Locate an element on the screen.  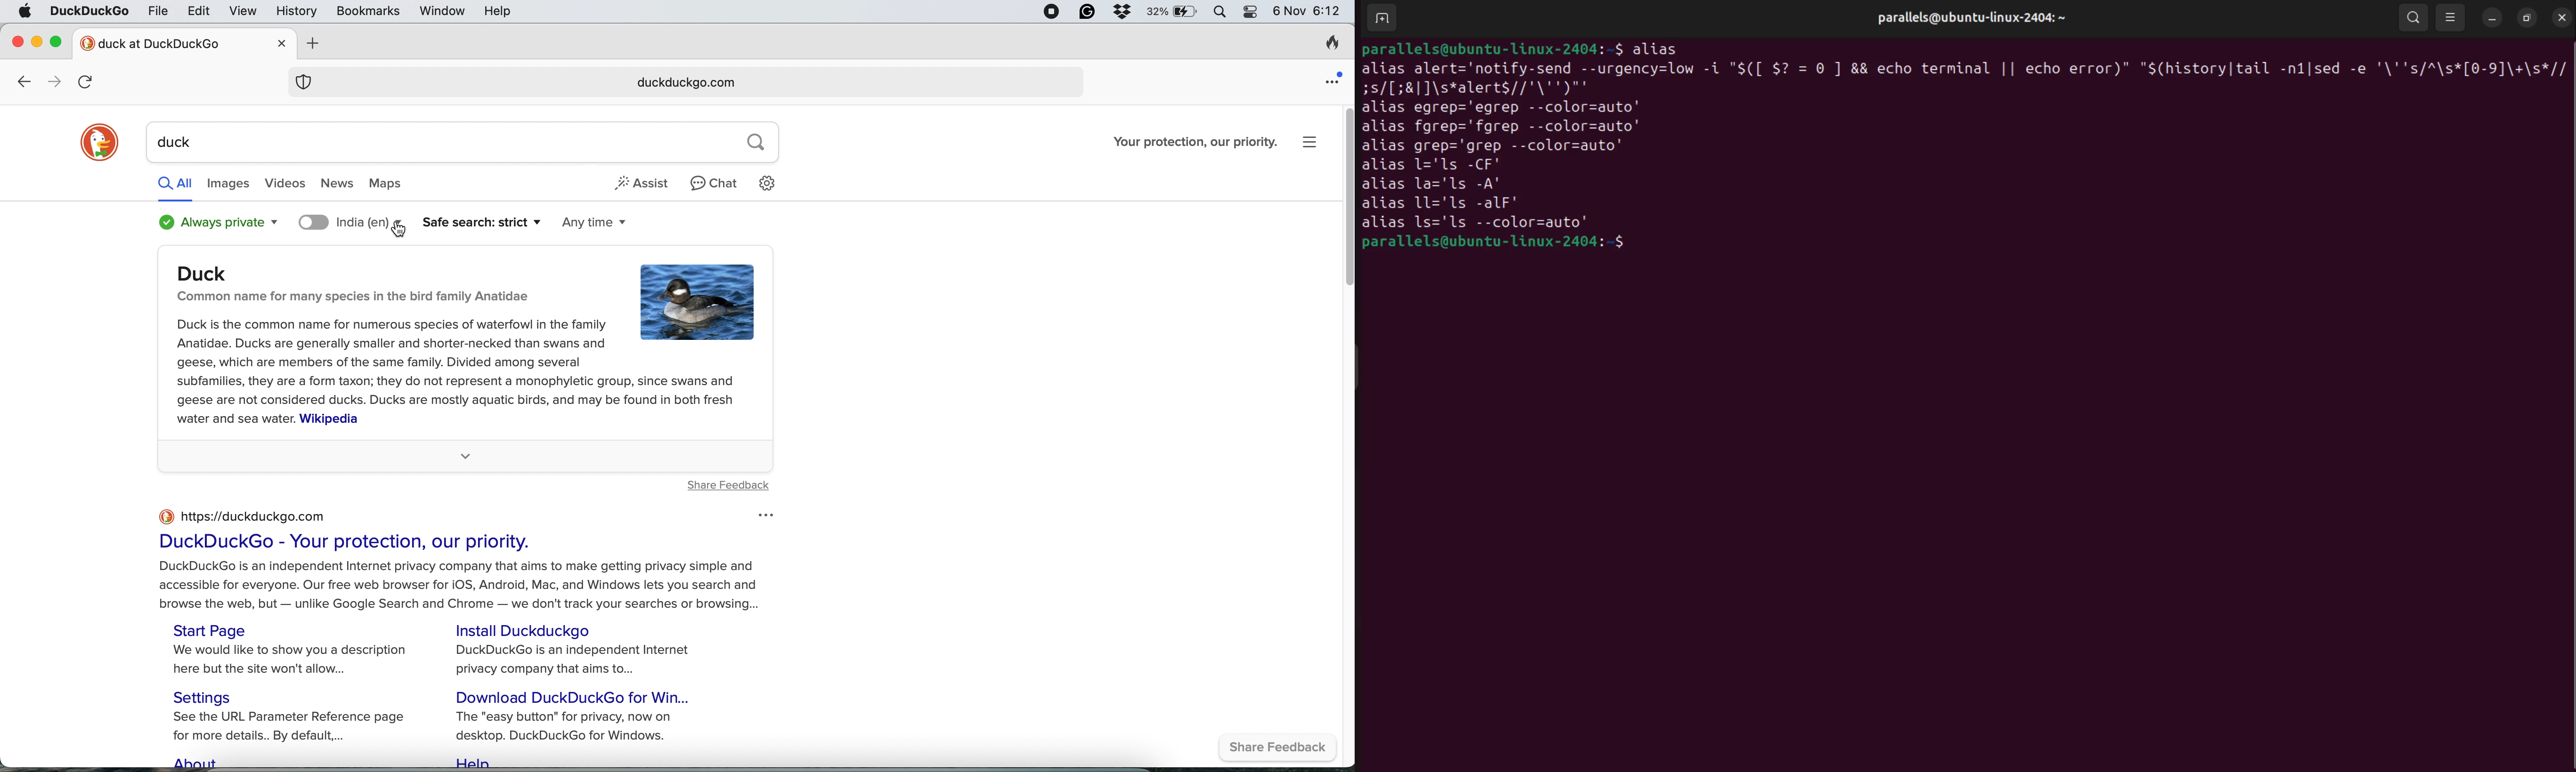
close is located at coordinates (283, 42).